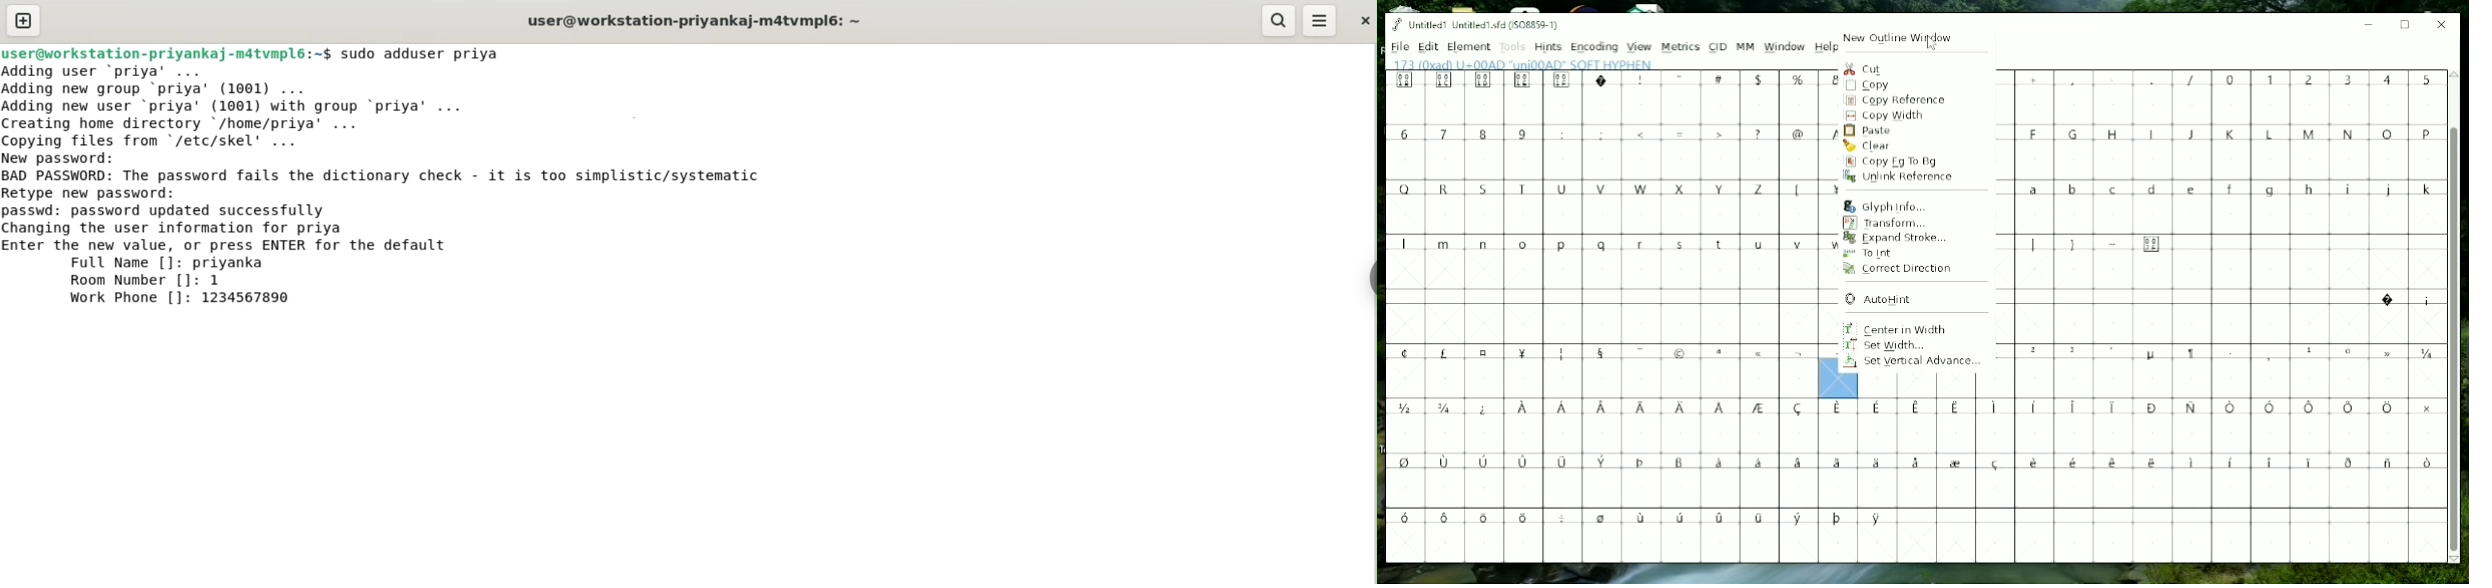  Describe the element at coordinates (132, 282) in the screenshot. I see `room number []:` at that location.